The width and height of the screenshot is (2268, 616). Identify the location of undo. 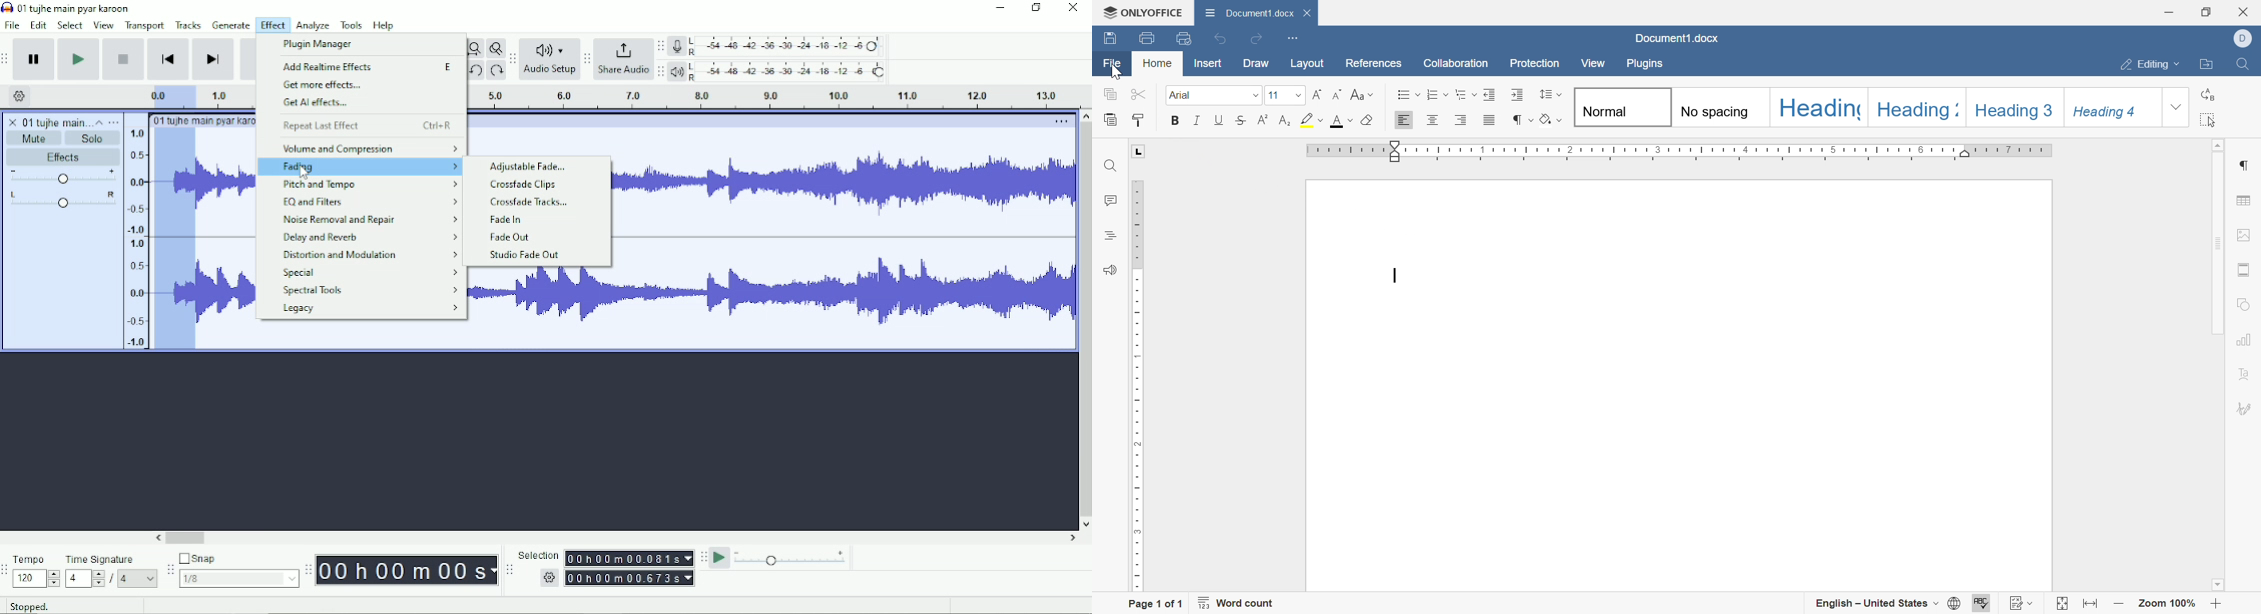
(1221, 40).